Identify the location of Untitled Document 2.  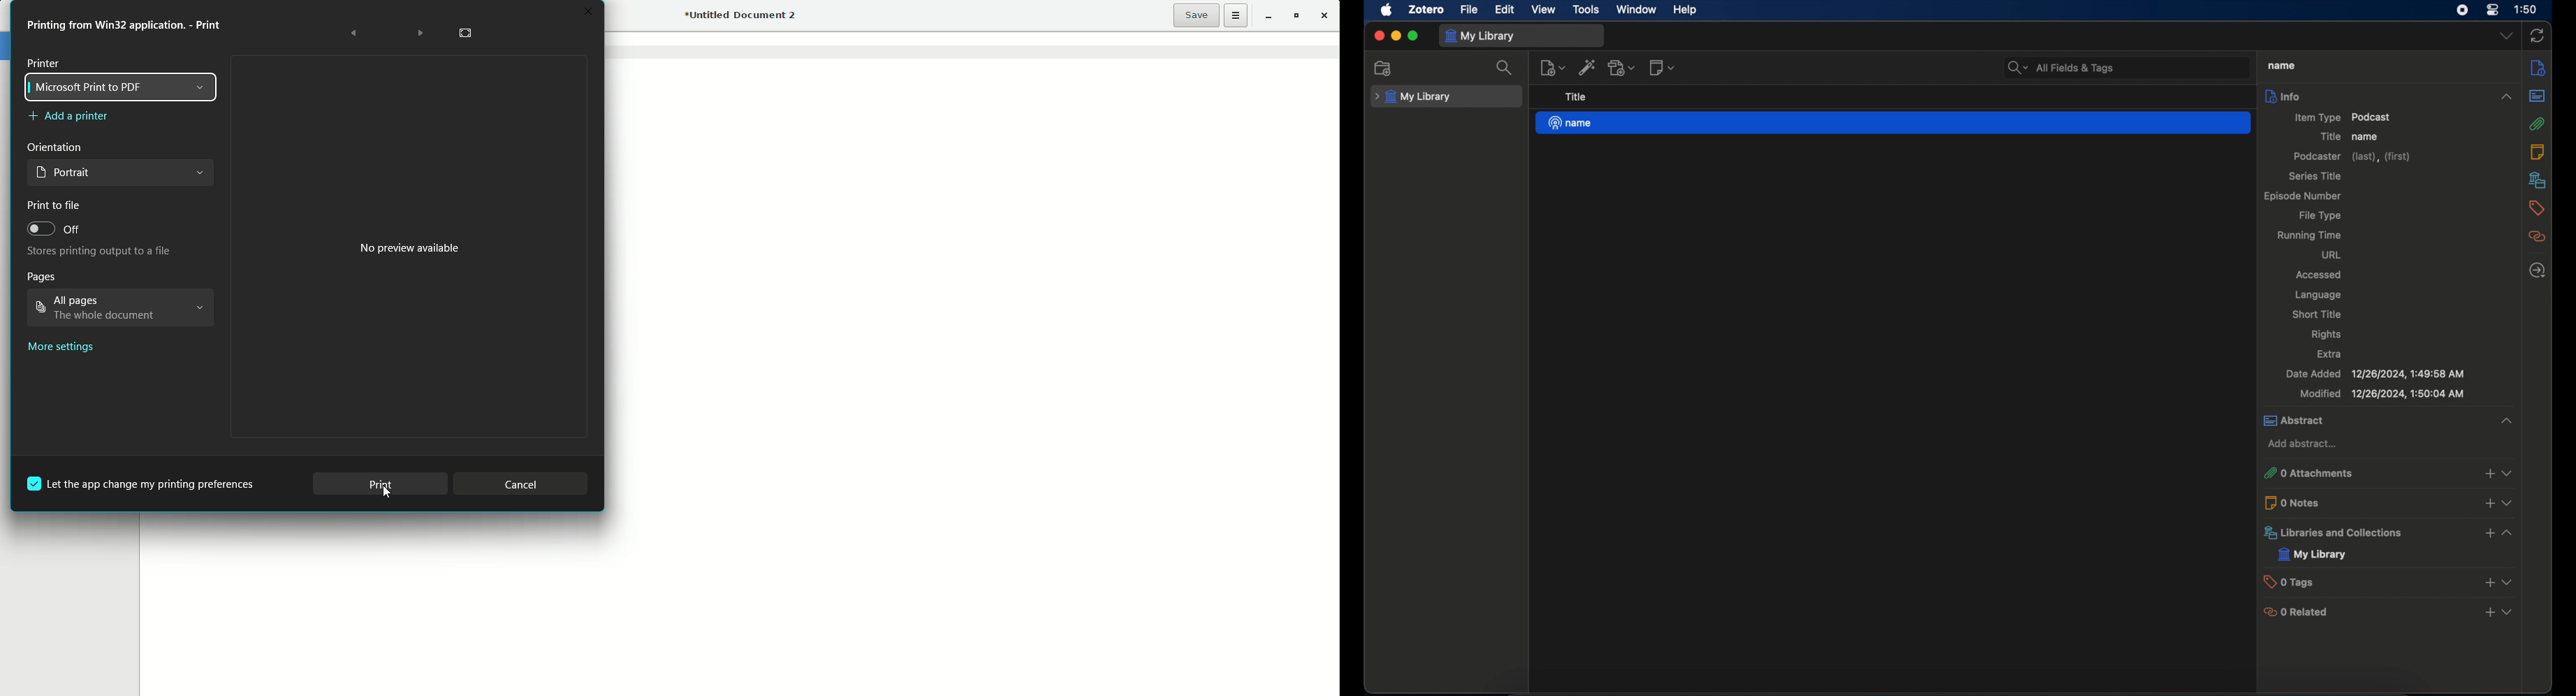
(742, 17).